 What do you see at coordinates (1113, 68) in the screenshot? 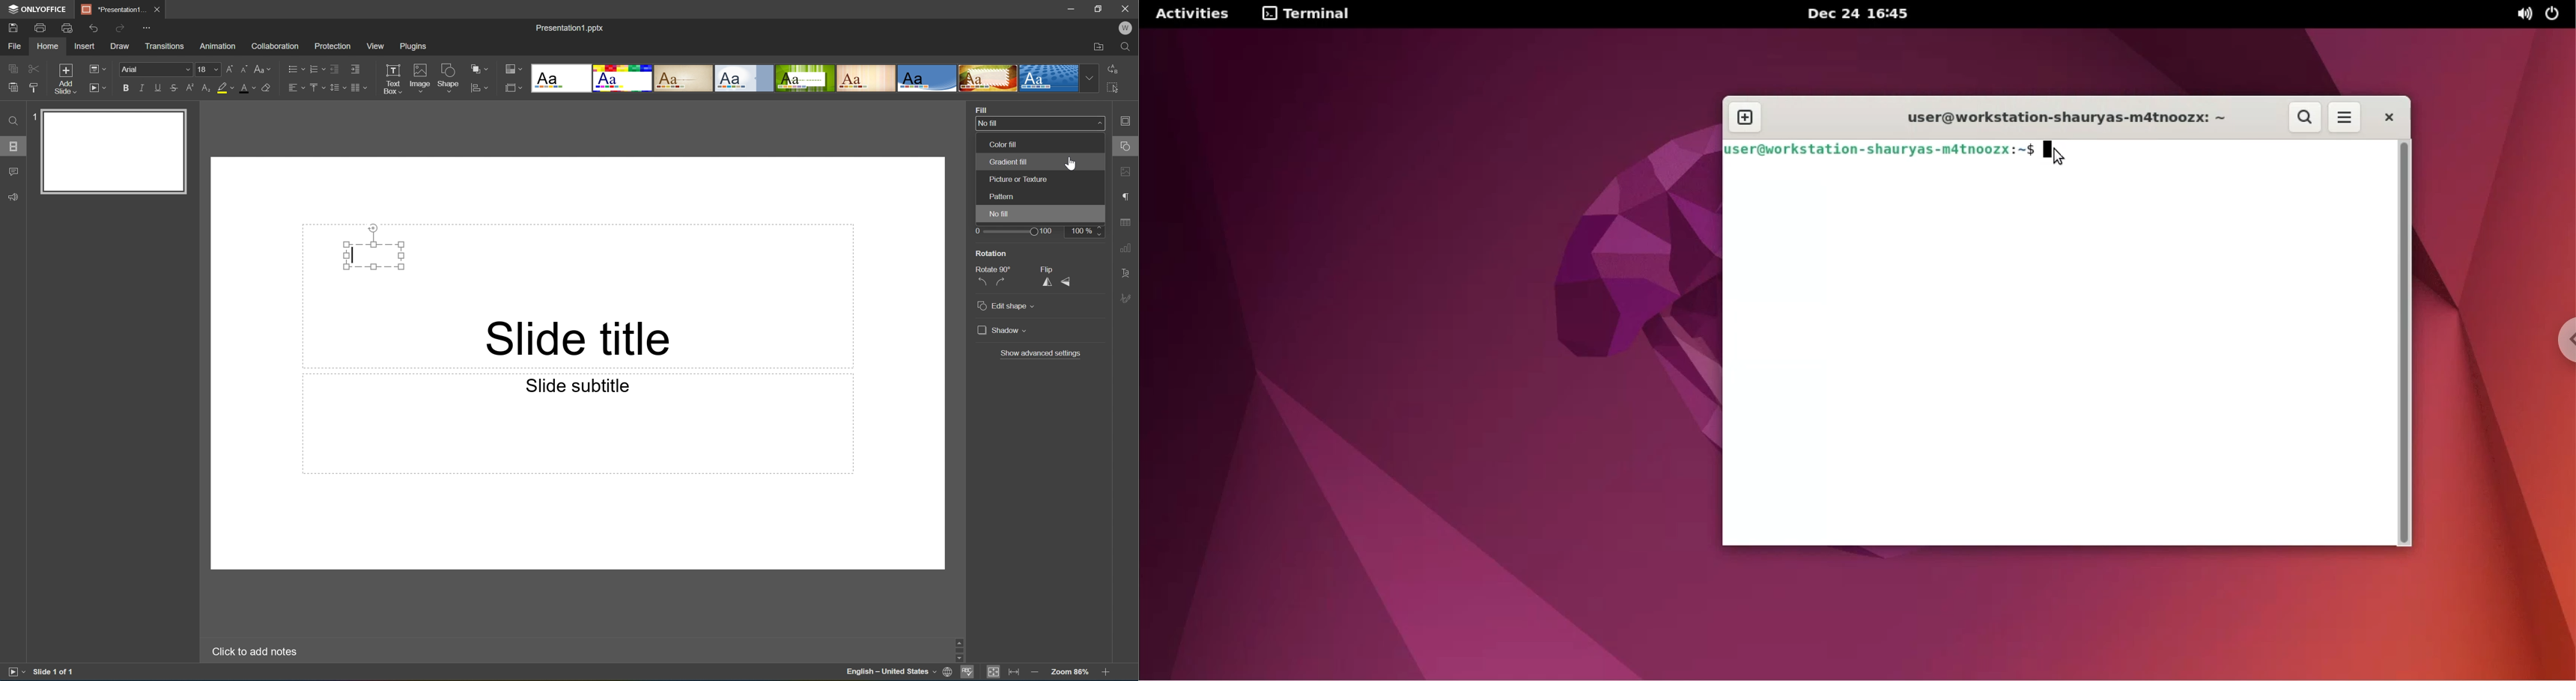
I see `Replace` at bounding box center [1113, 68].